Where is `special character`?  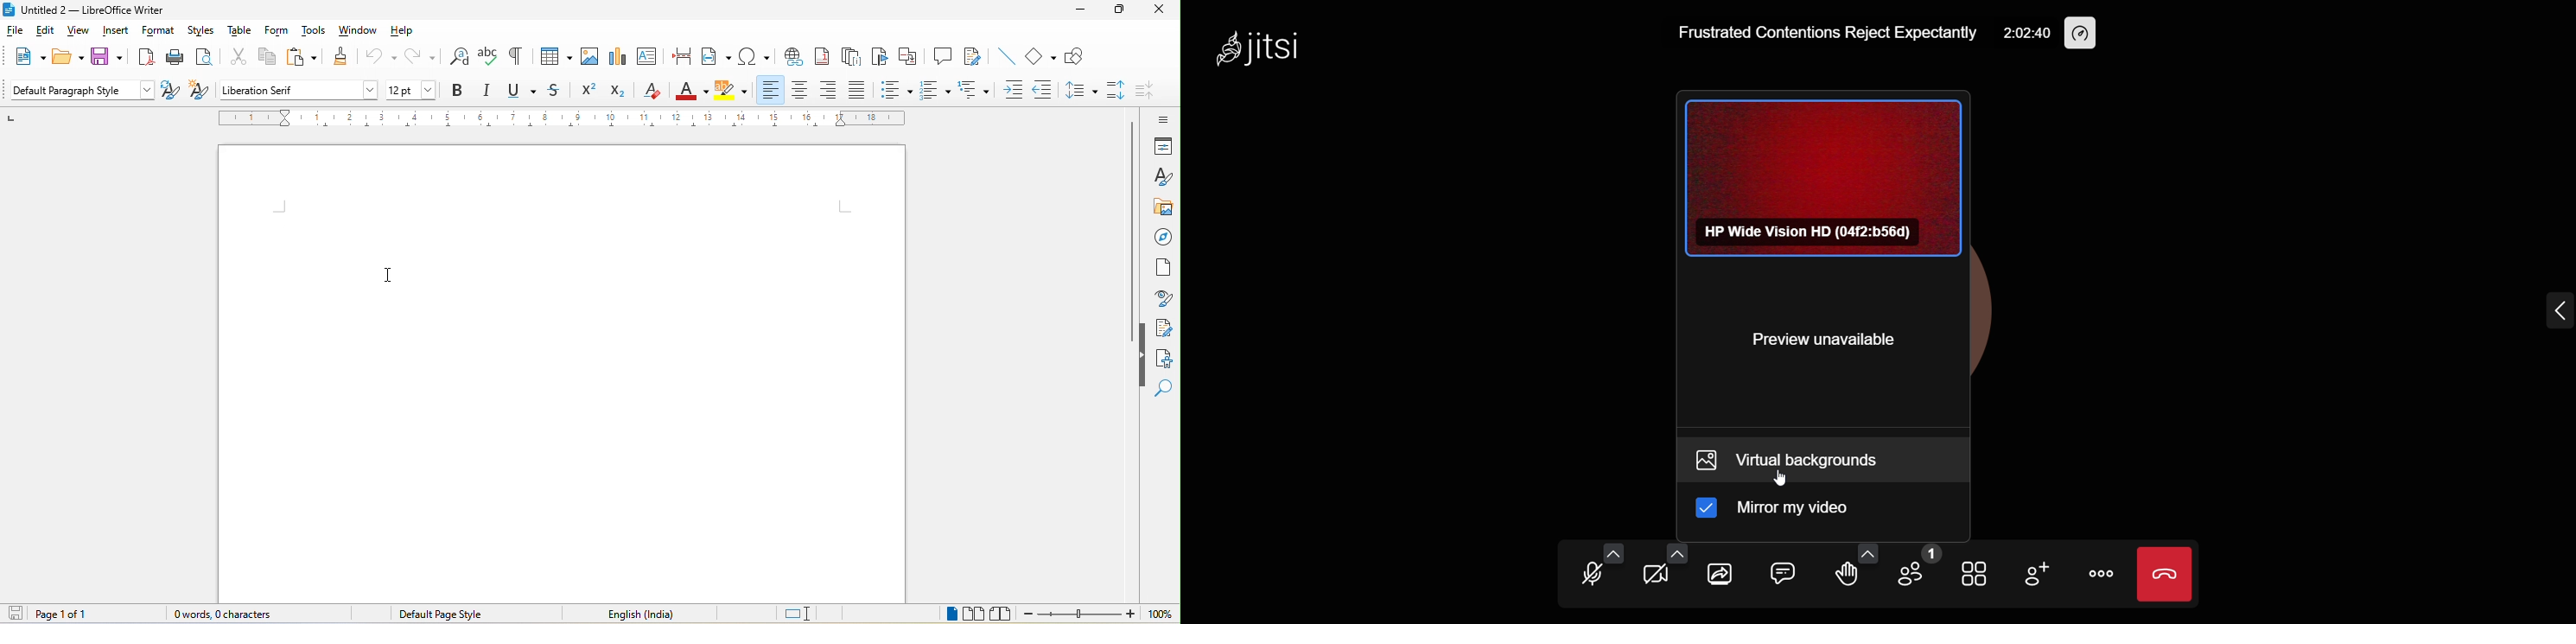
special character is located at coordinates (756, 58).